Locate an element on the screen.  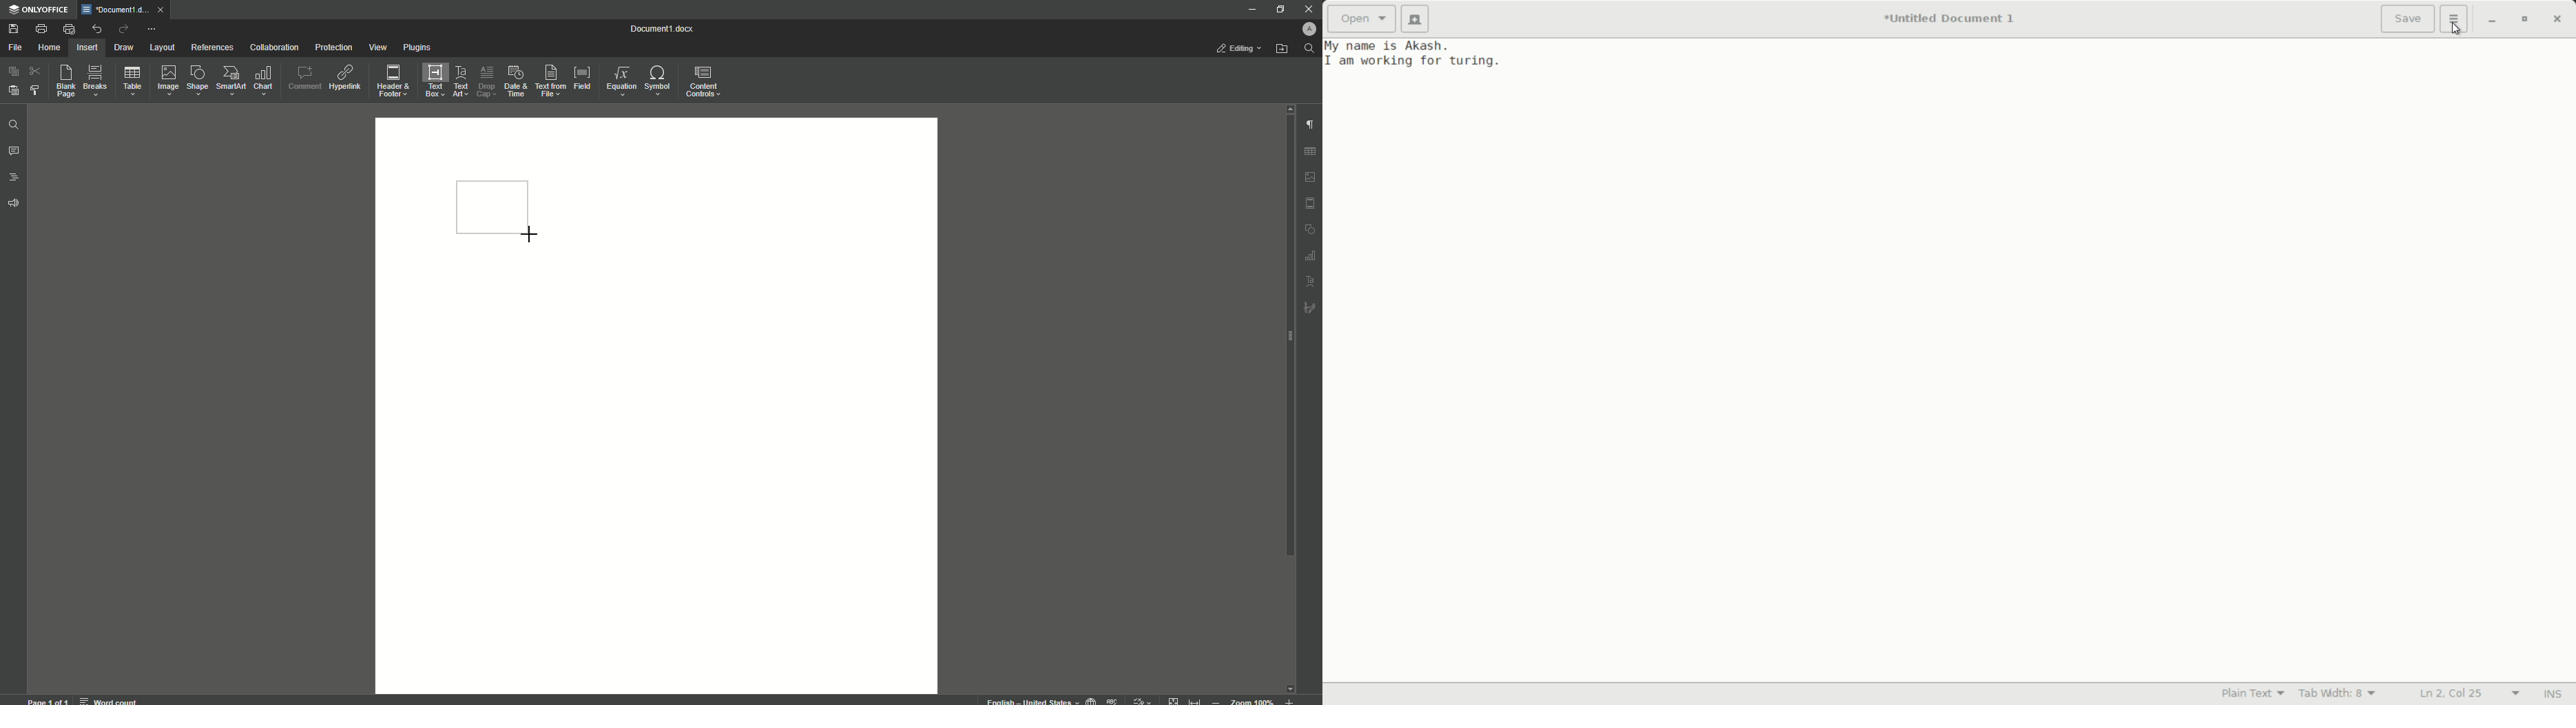
Layout is located at coordinates (162, 48).